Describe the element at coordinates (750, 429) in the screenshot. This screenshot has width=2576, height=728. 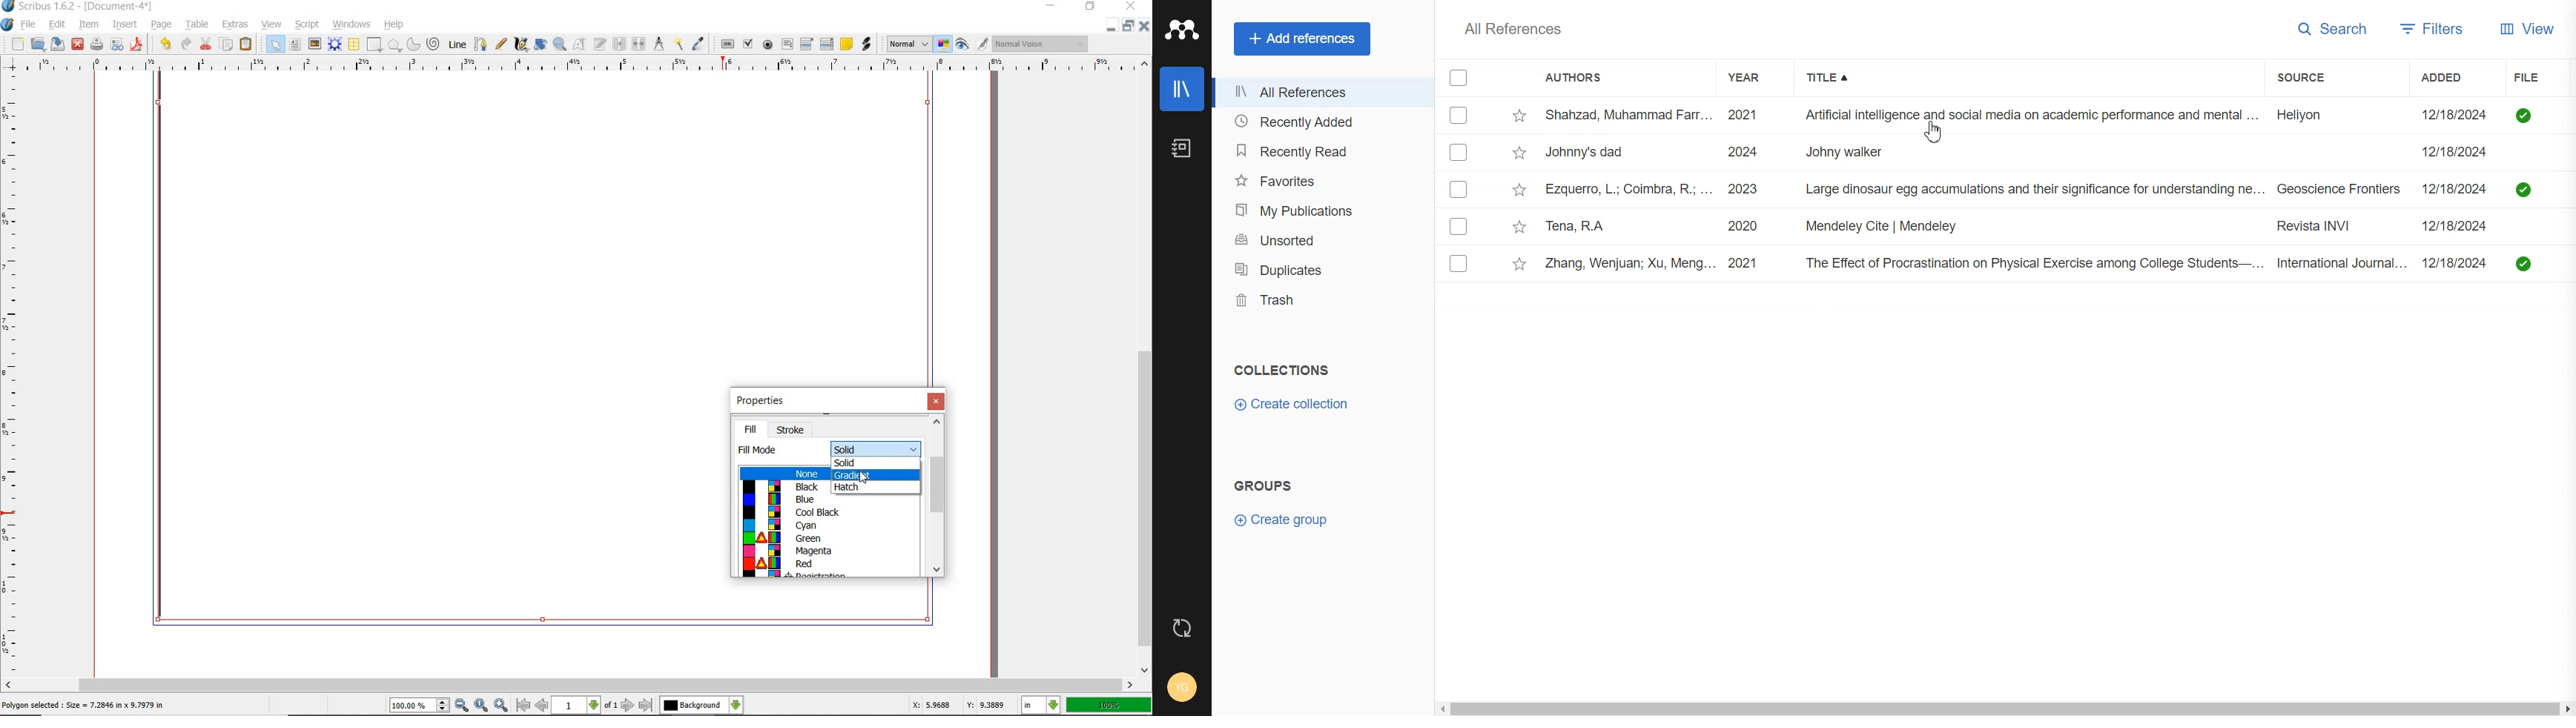
I see `fill` at that location.